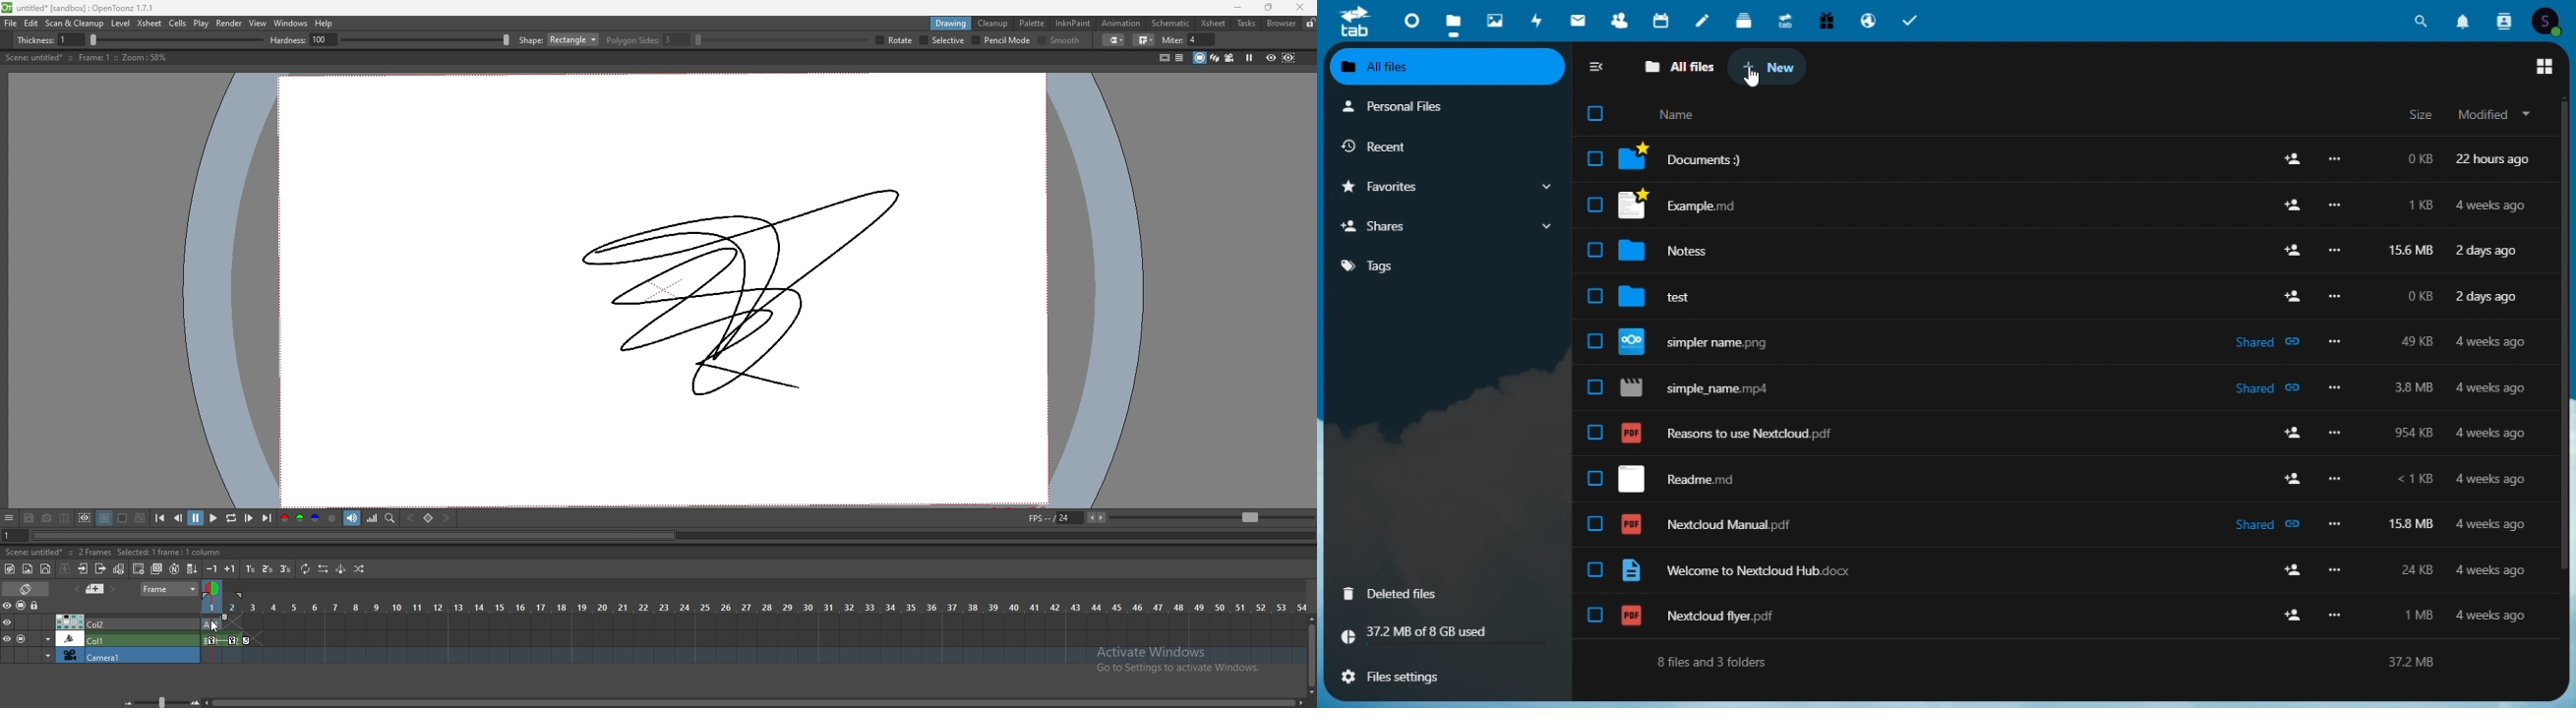 This screenshot has width=2576, height=728. What do you see at coordinates (114, 589) in the screenshot?
I see `next memo` at bounding box center [114, 589].